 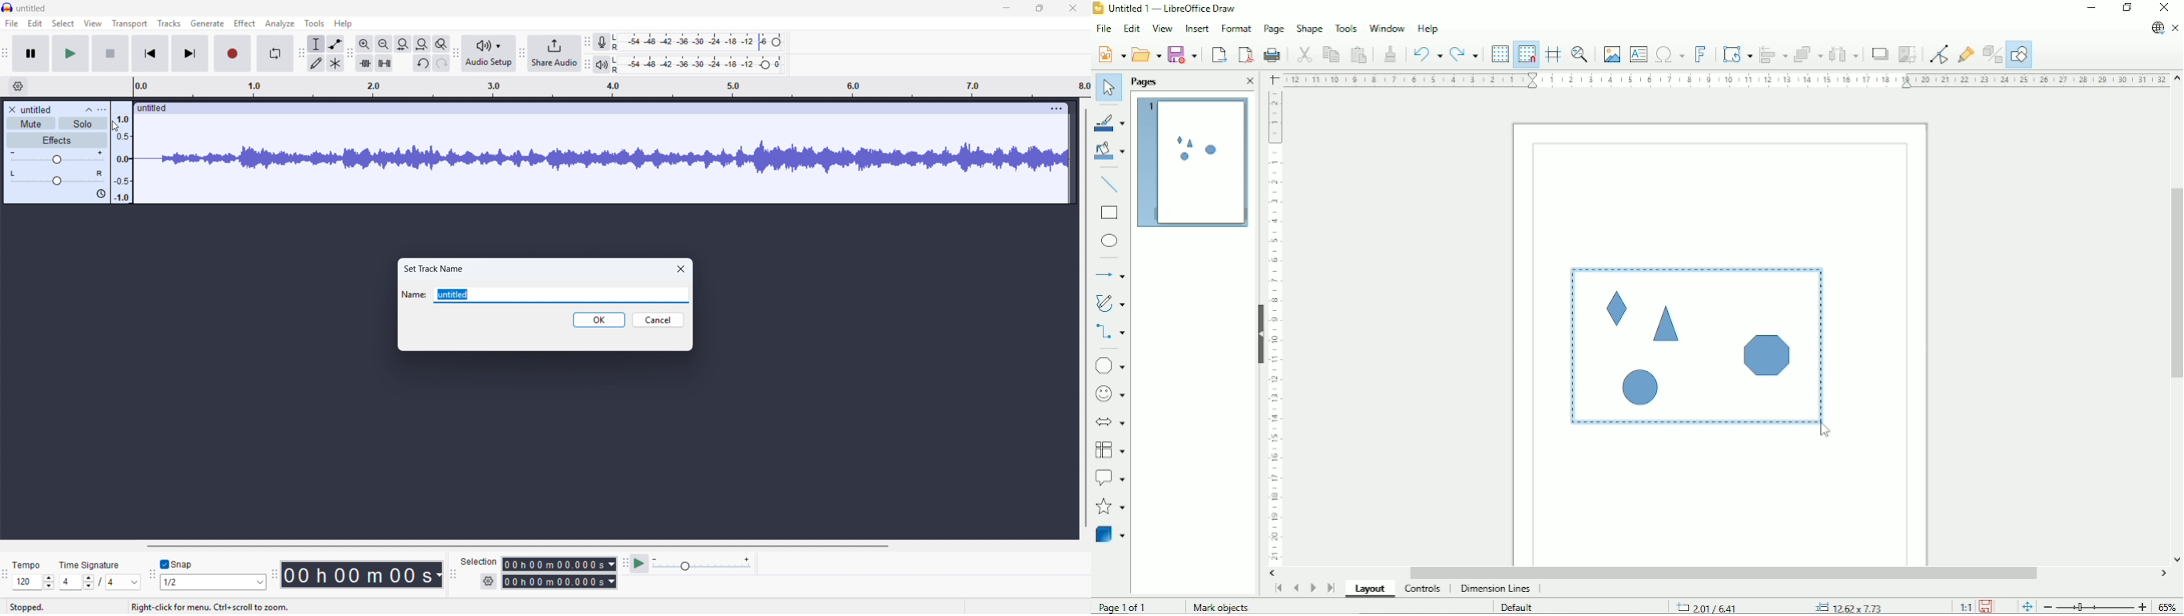 What do you see at coordinates (1877, 53) in the screenshot?
I see `Shadow` at bounding box center [1877, 53].